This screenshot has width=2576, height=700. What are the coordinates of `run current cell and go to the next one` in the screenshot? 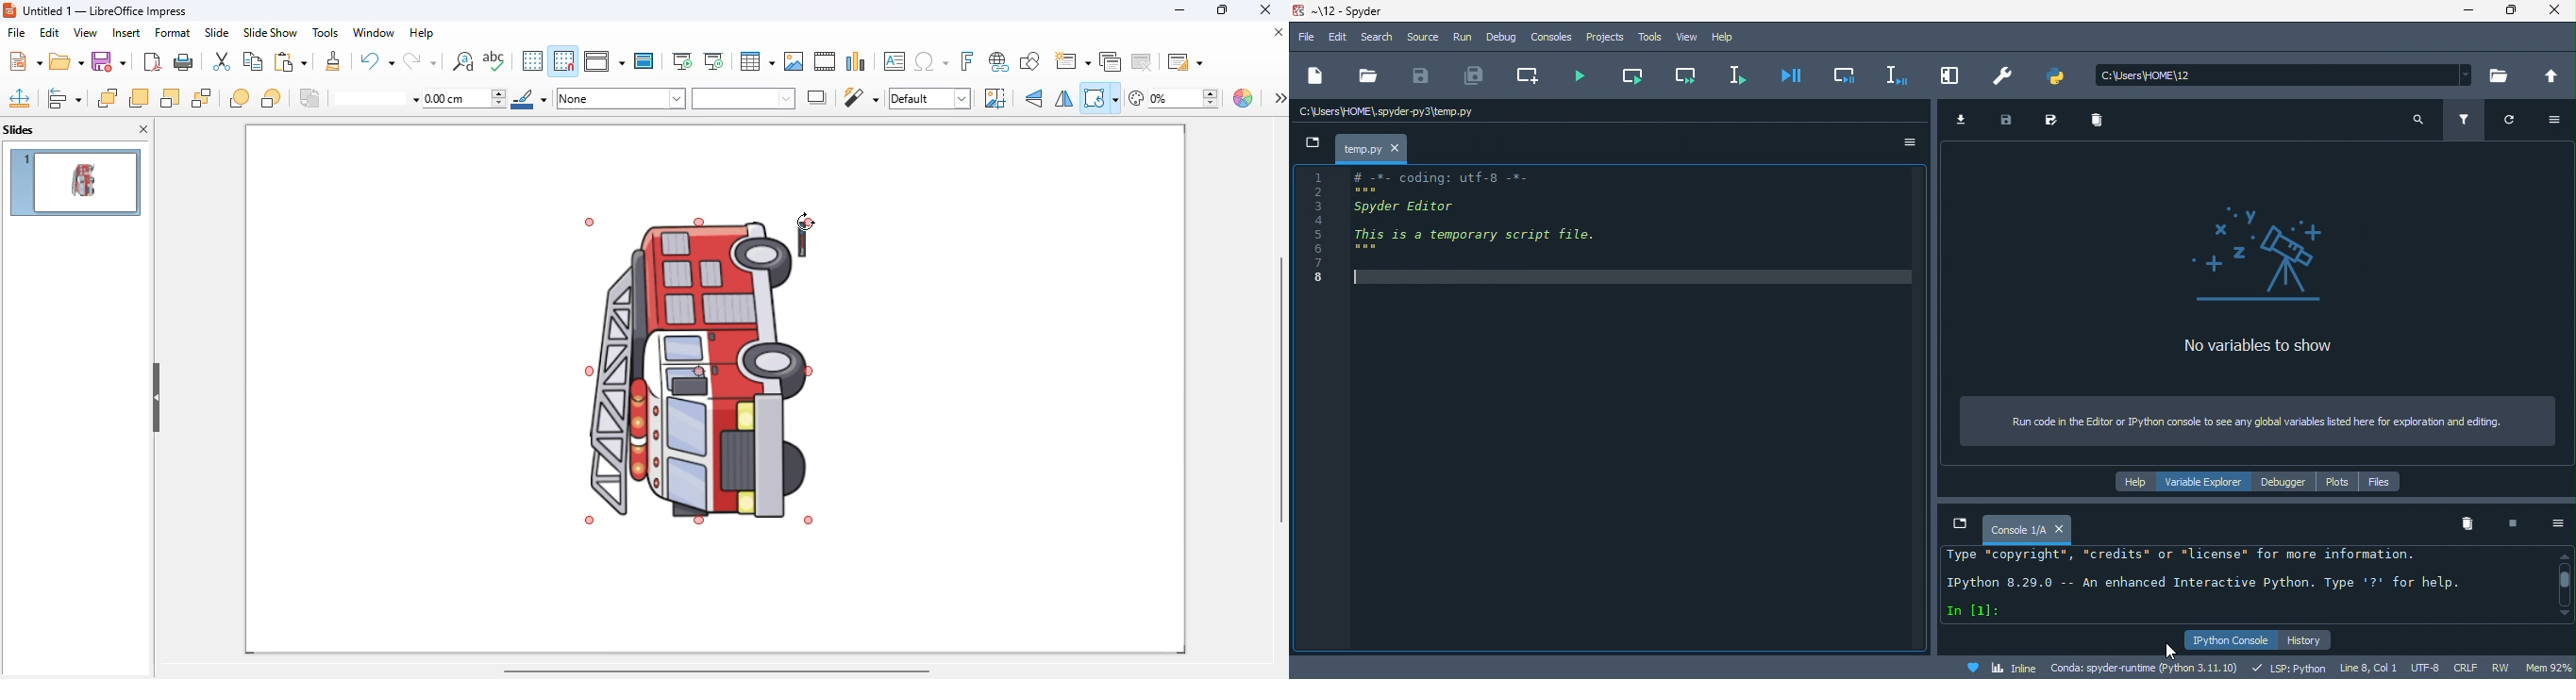 It's located at (1681, 74).